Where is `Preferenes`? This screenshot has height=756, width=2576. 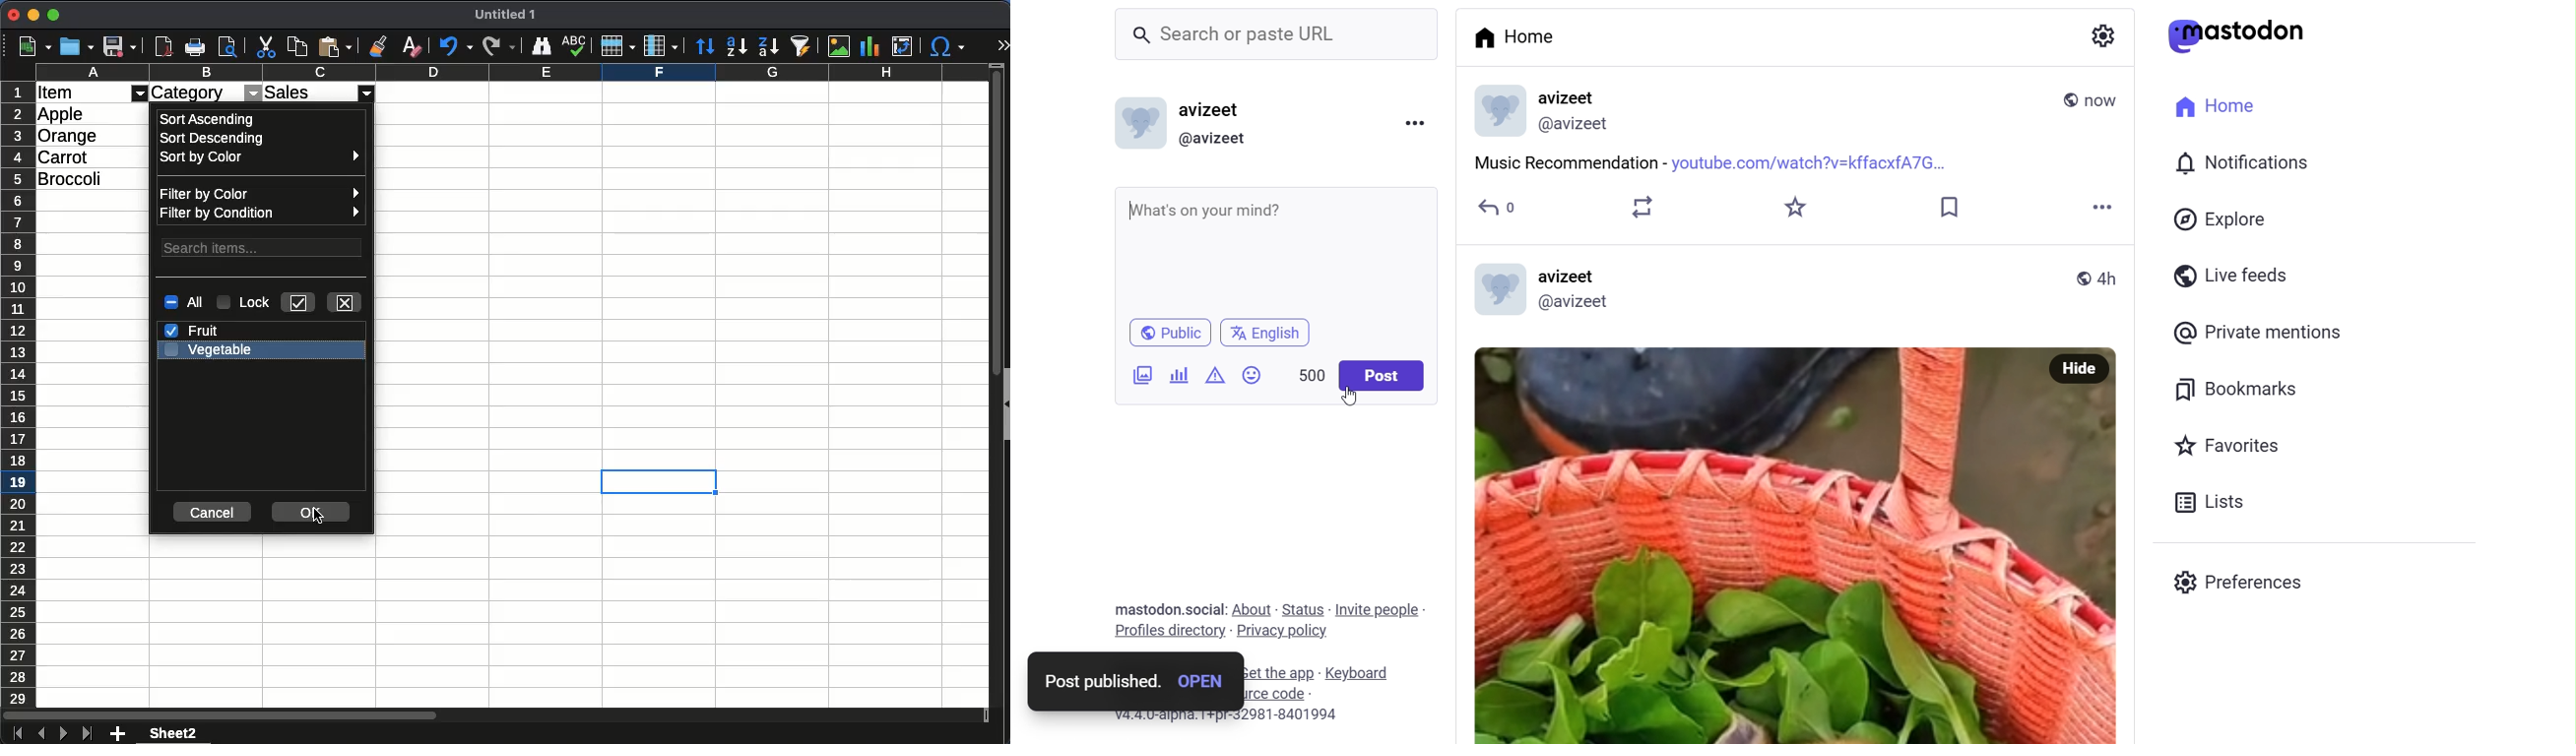 Preferenes is located at coordinates (2241, 584).